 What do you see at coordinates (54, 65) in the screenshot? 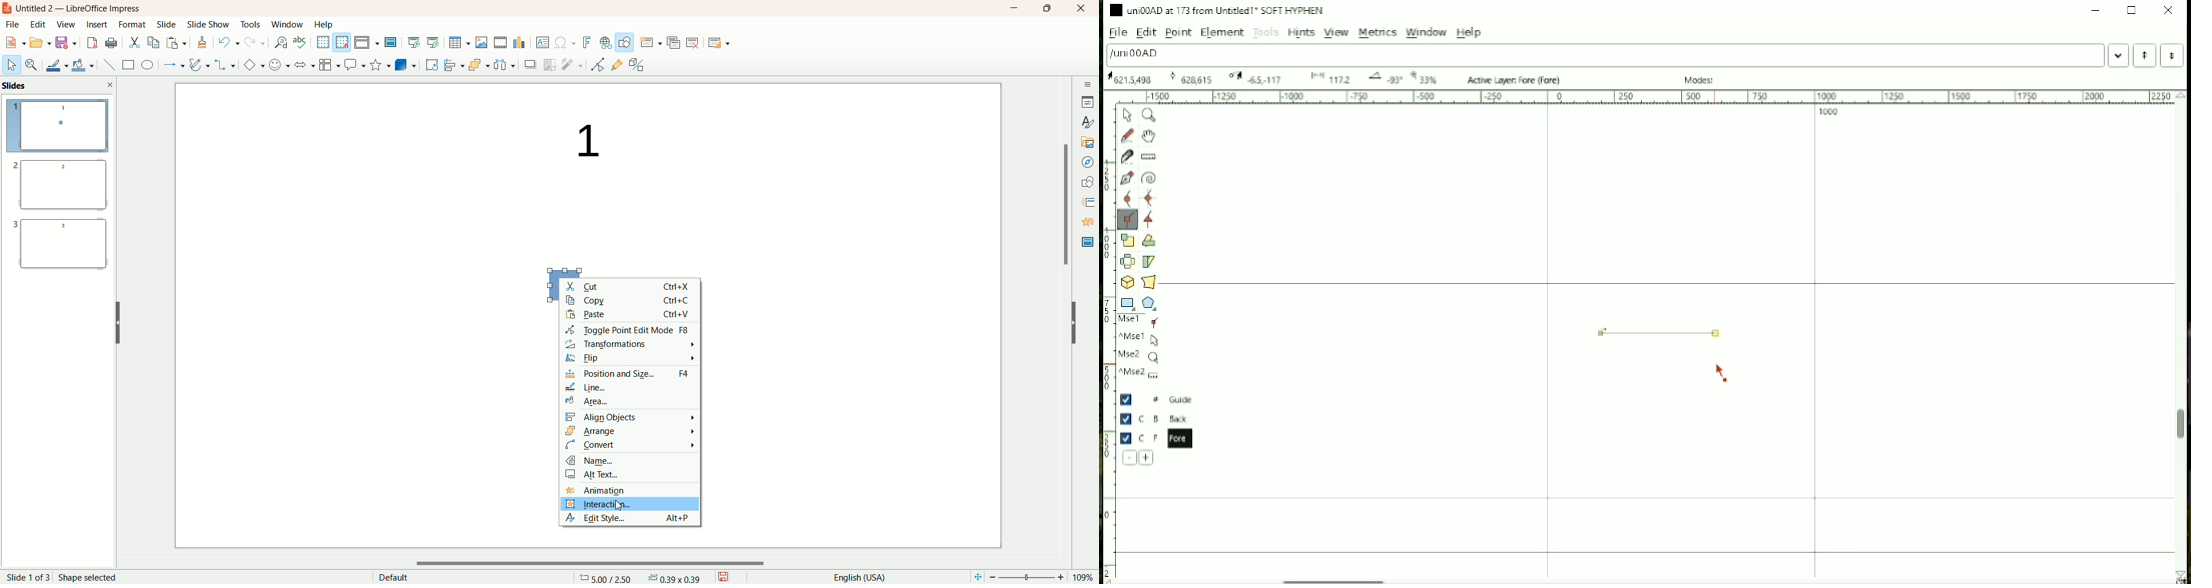
I see `line color` at bounding box center [54, 65].